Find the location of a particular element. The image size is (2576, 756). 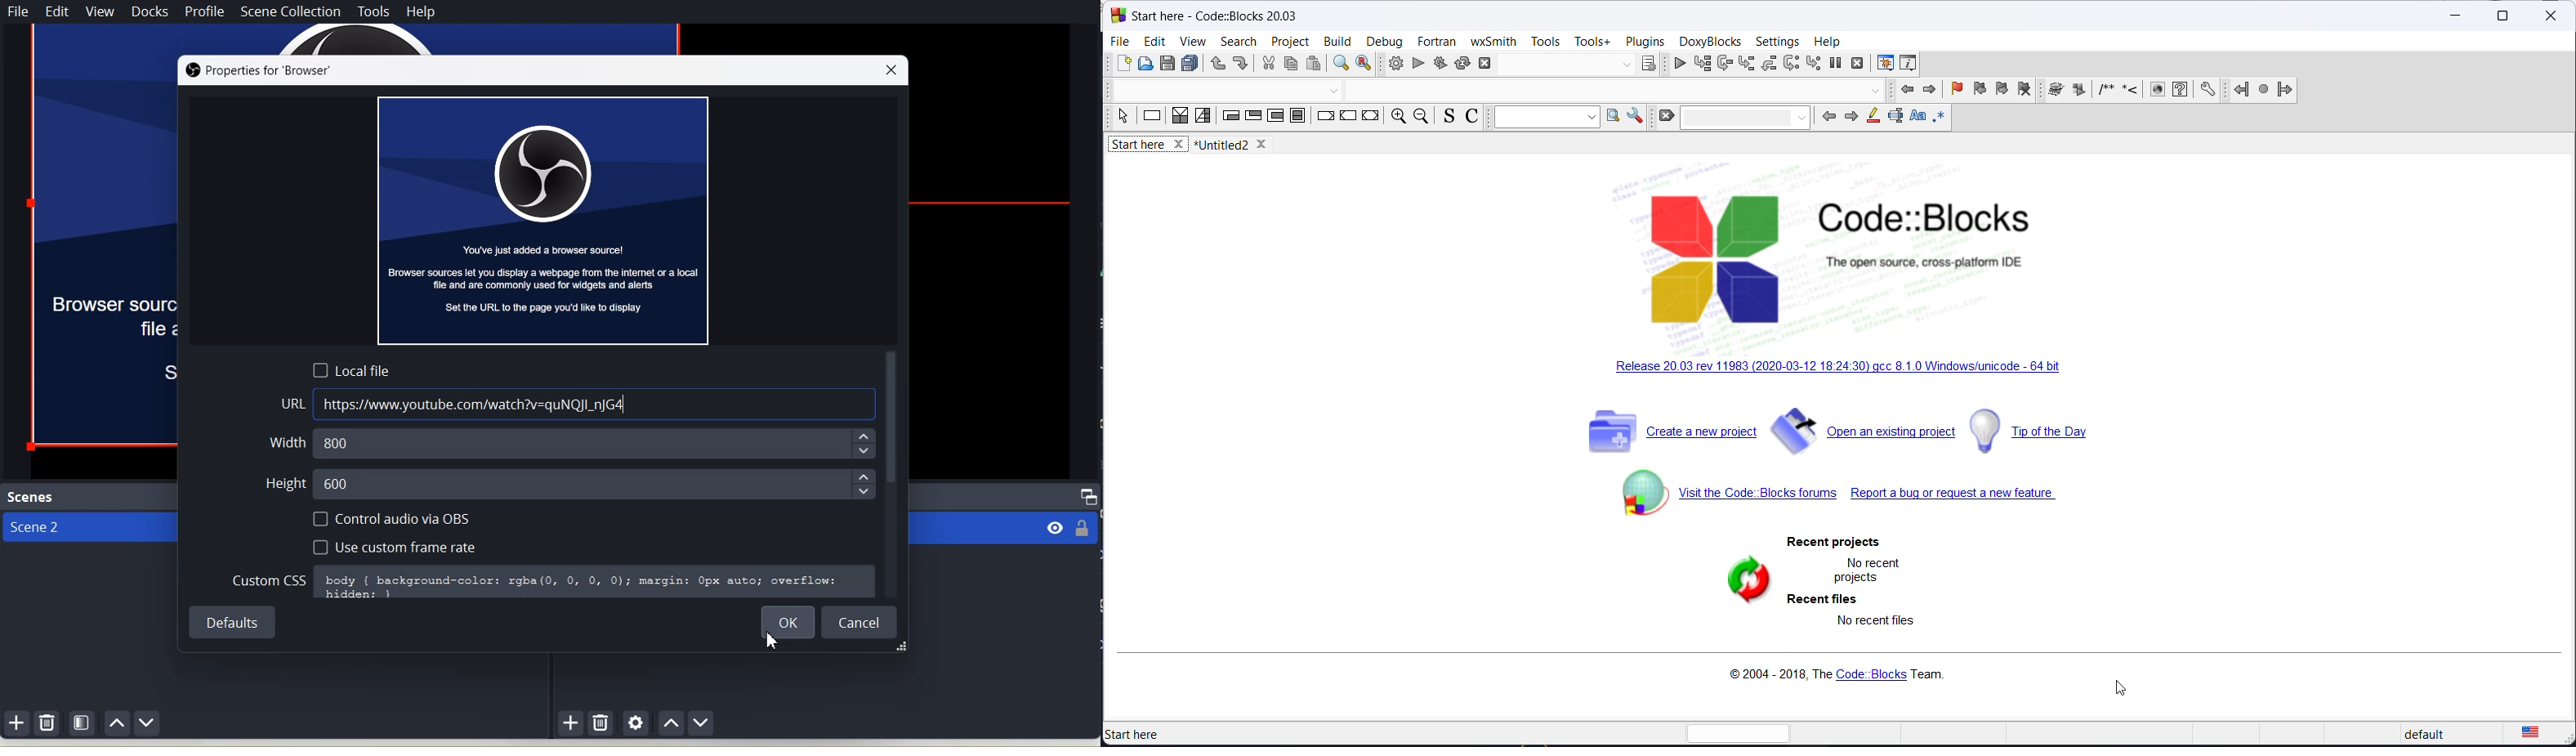

back is located at coordinates (1827, 116).